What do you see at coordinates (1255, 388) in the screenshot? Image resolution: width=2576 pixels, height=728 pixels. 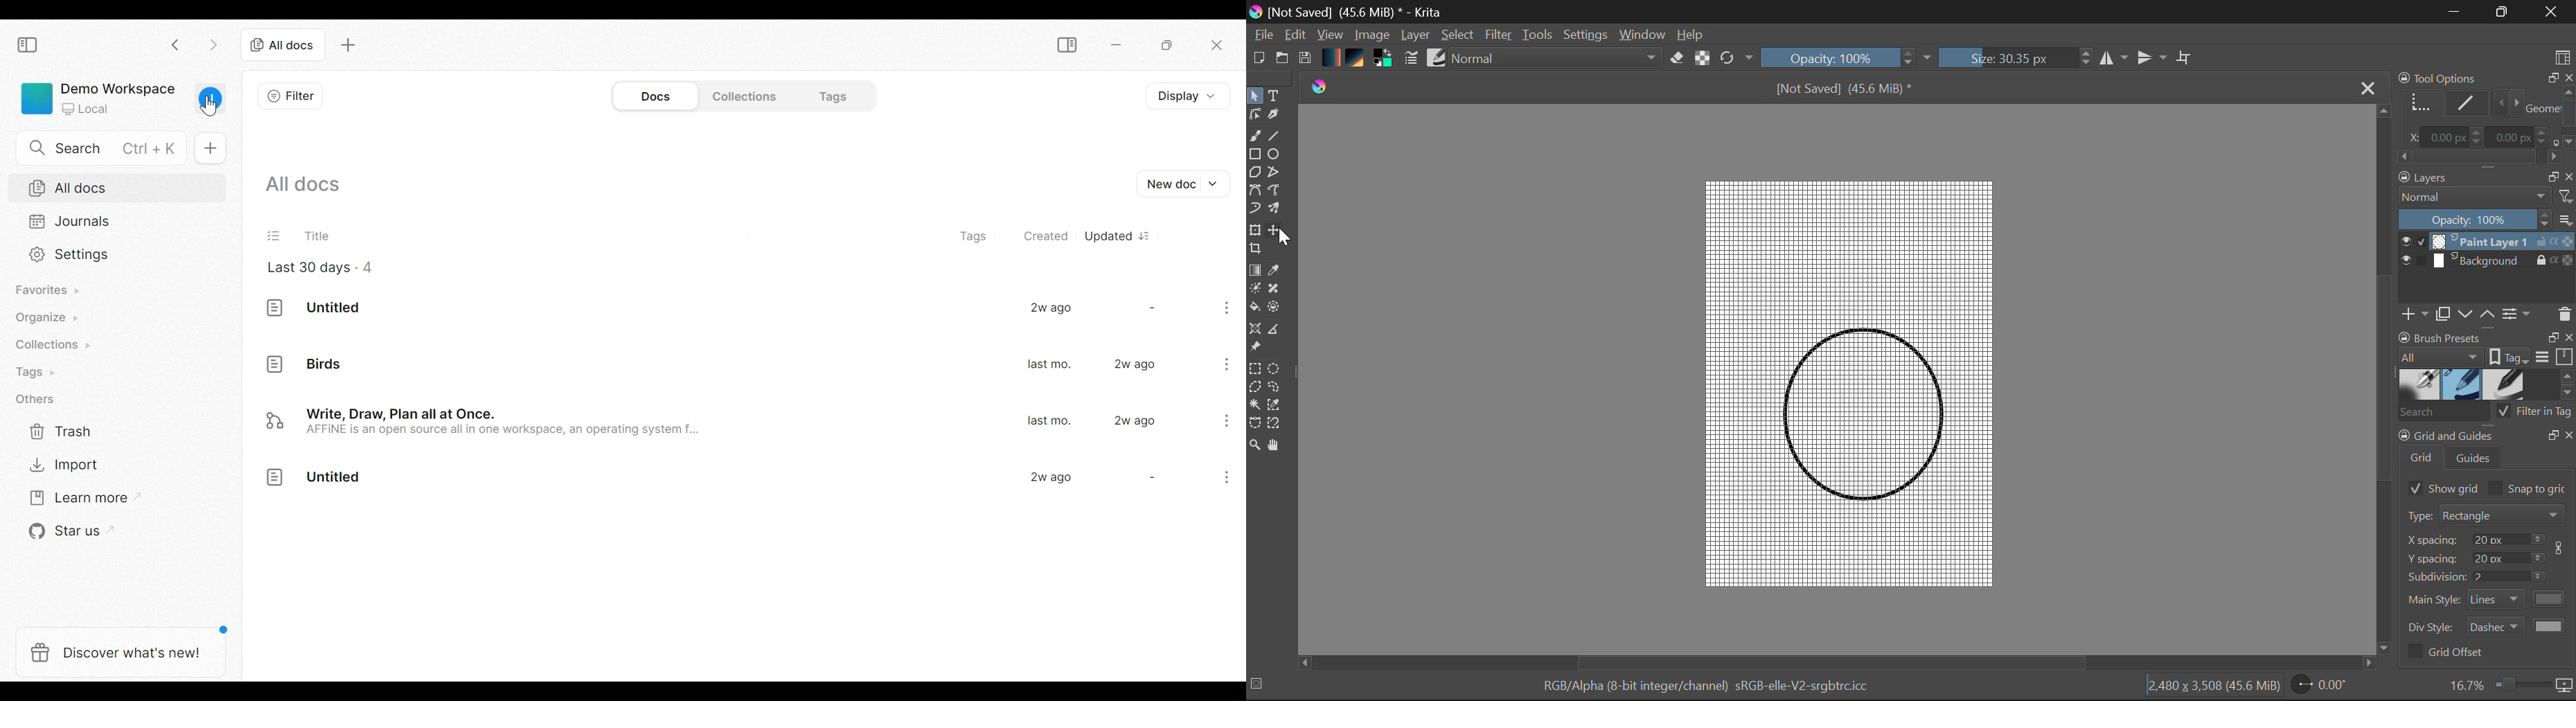 I see `Polygon Selection` at bounding box center [1255, 388].